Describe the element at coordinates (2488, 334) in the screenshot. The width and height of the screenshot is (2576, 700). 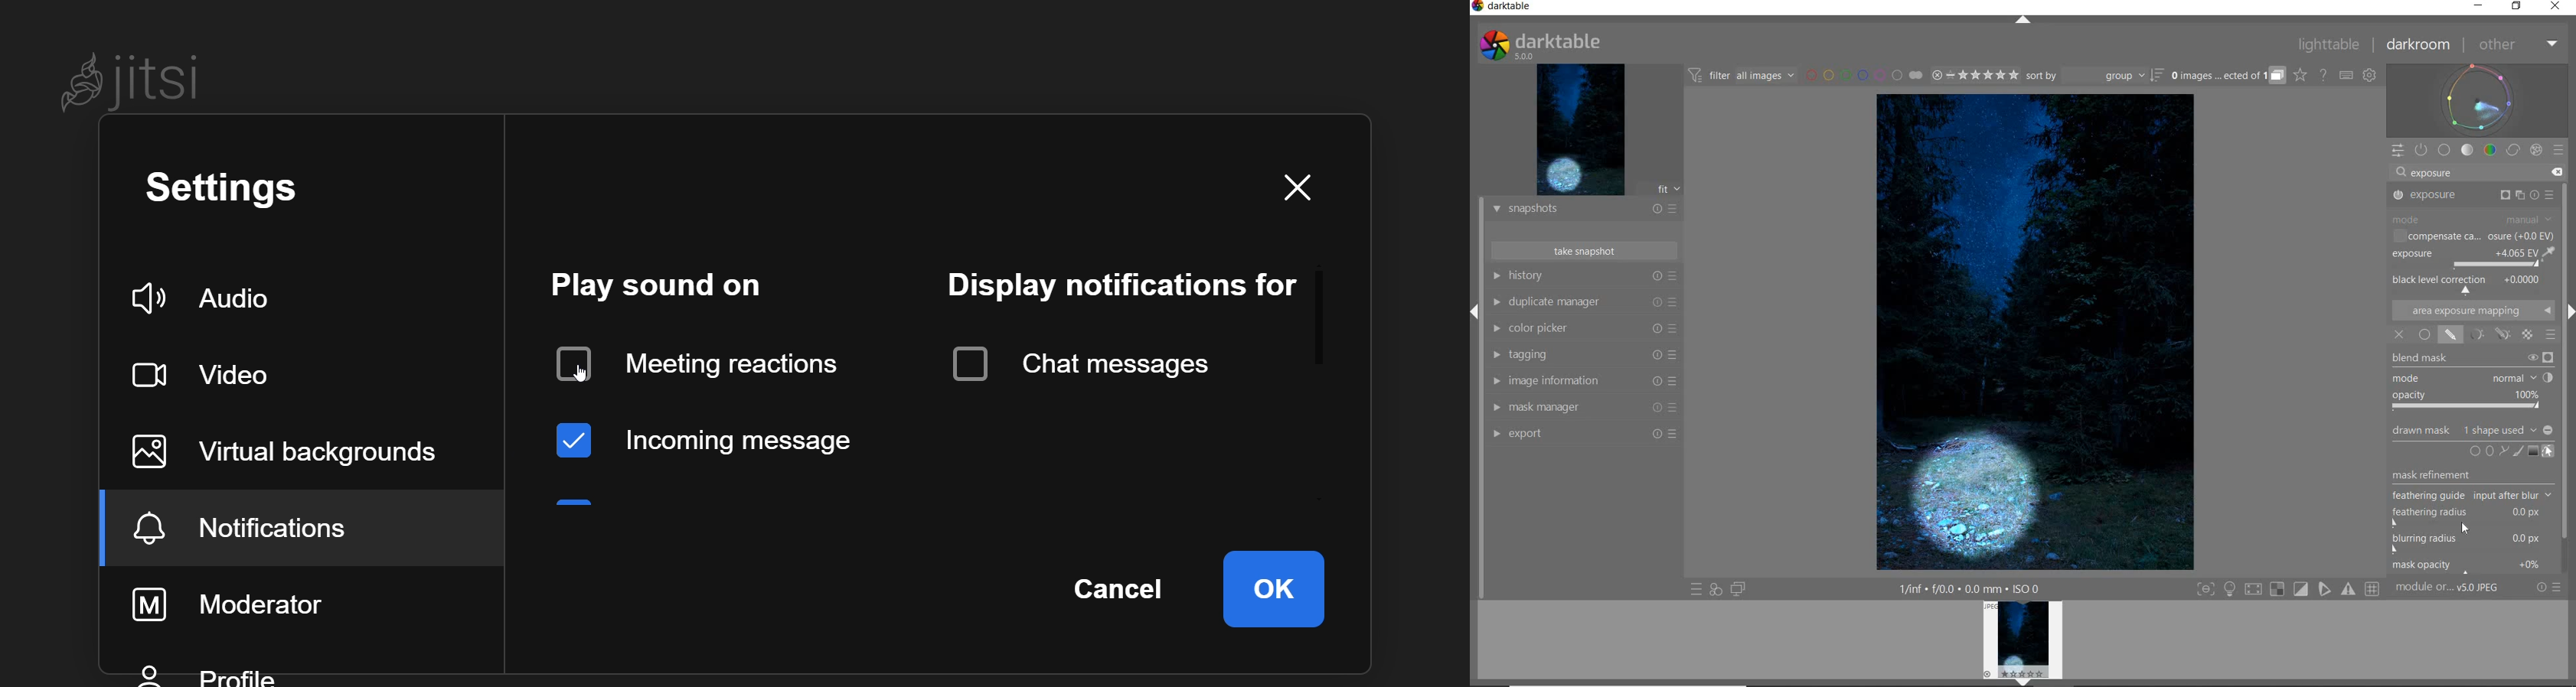
I see `MASK OPTIONS` at that location.